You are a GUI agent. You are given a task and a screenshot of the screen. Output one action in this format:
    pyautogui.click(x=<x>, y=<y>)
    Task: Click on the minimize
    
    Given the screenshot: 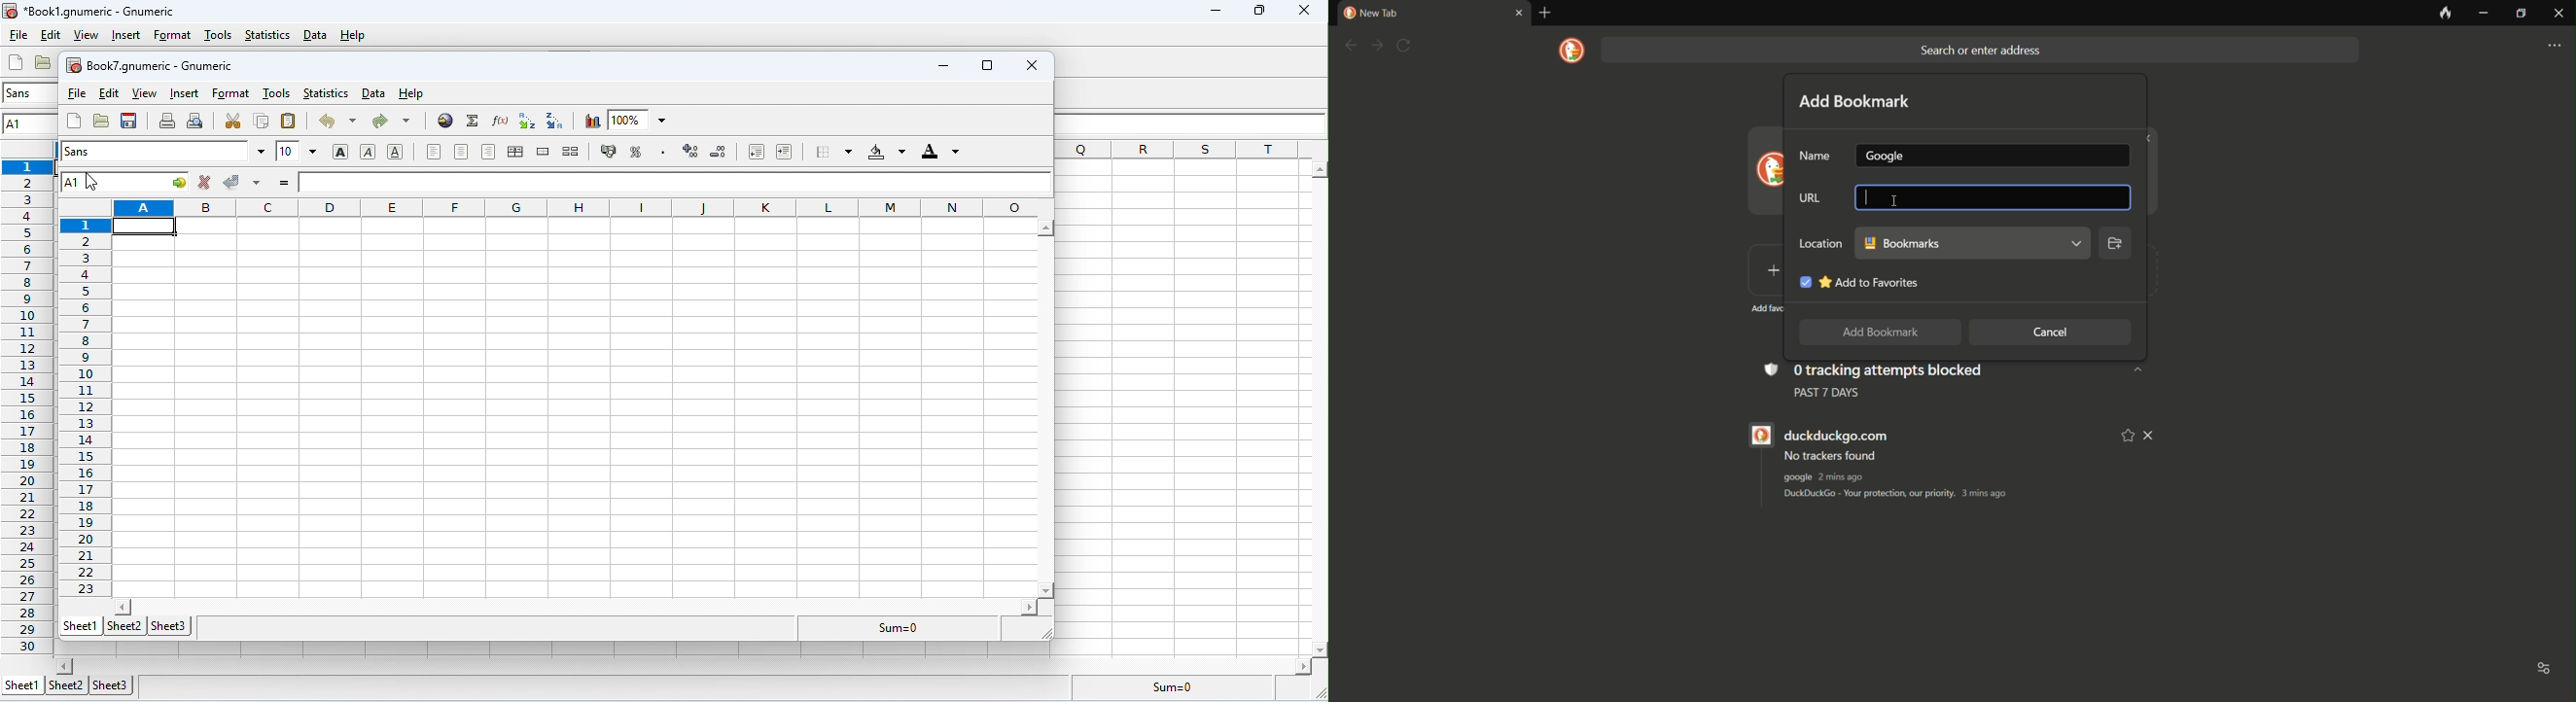 What is the action you would take?
    pyautogui.click(x=942, y=65)
    